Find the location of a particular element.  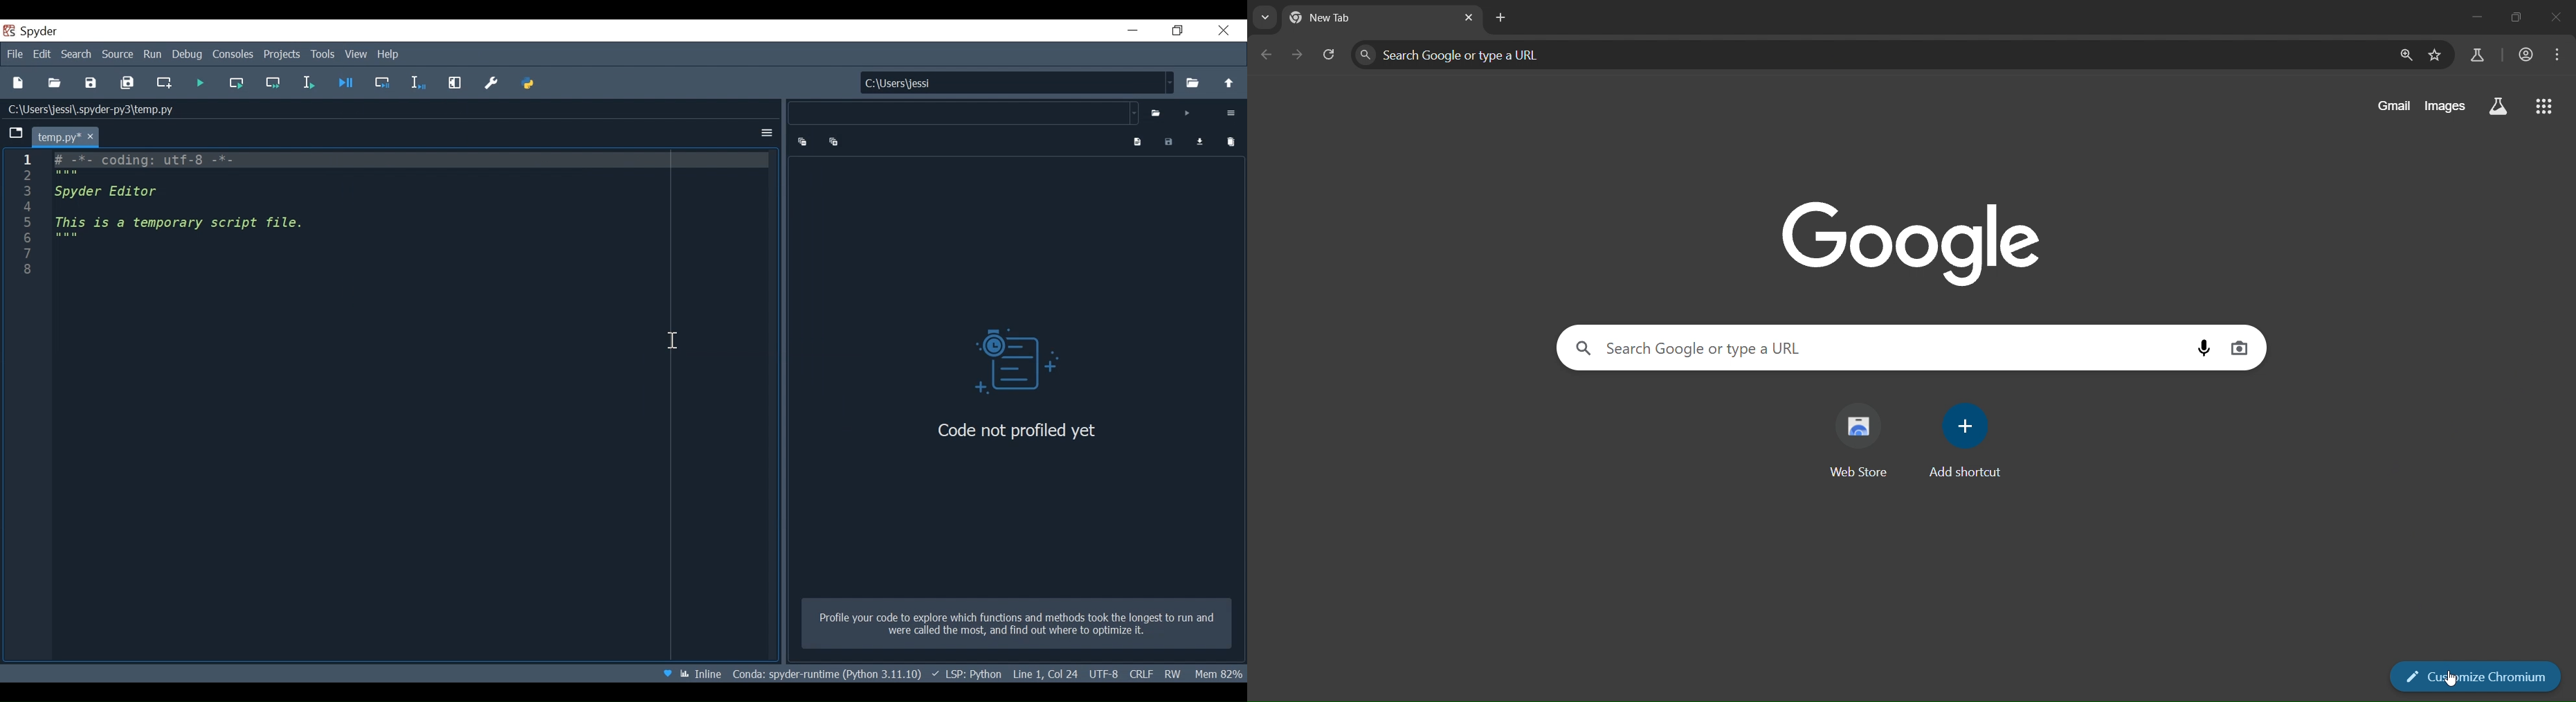

customize chromium is located at coordinates (2473, 674).